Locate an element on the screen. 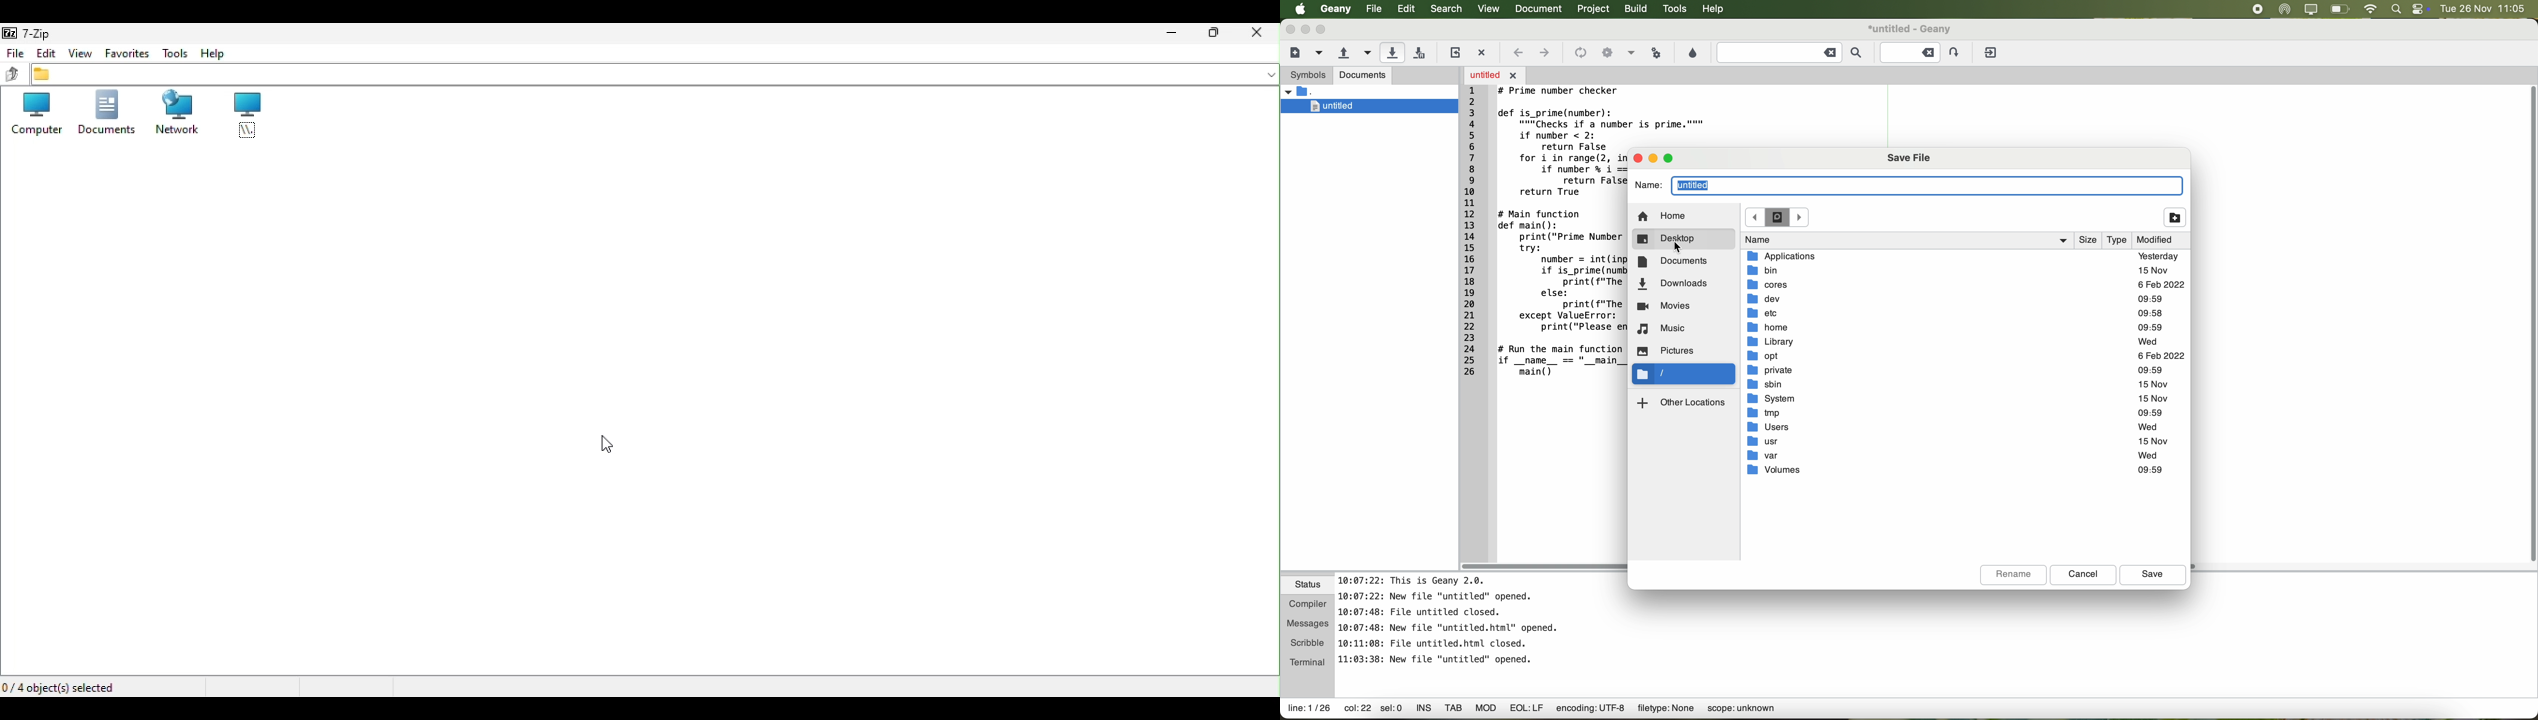 The height and width of the screenshot is (728, 2548). up is located at coordinates (11, 73).